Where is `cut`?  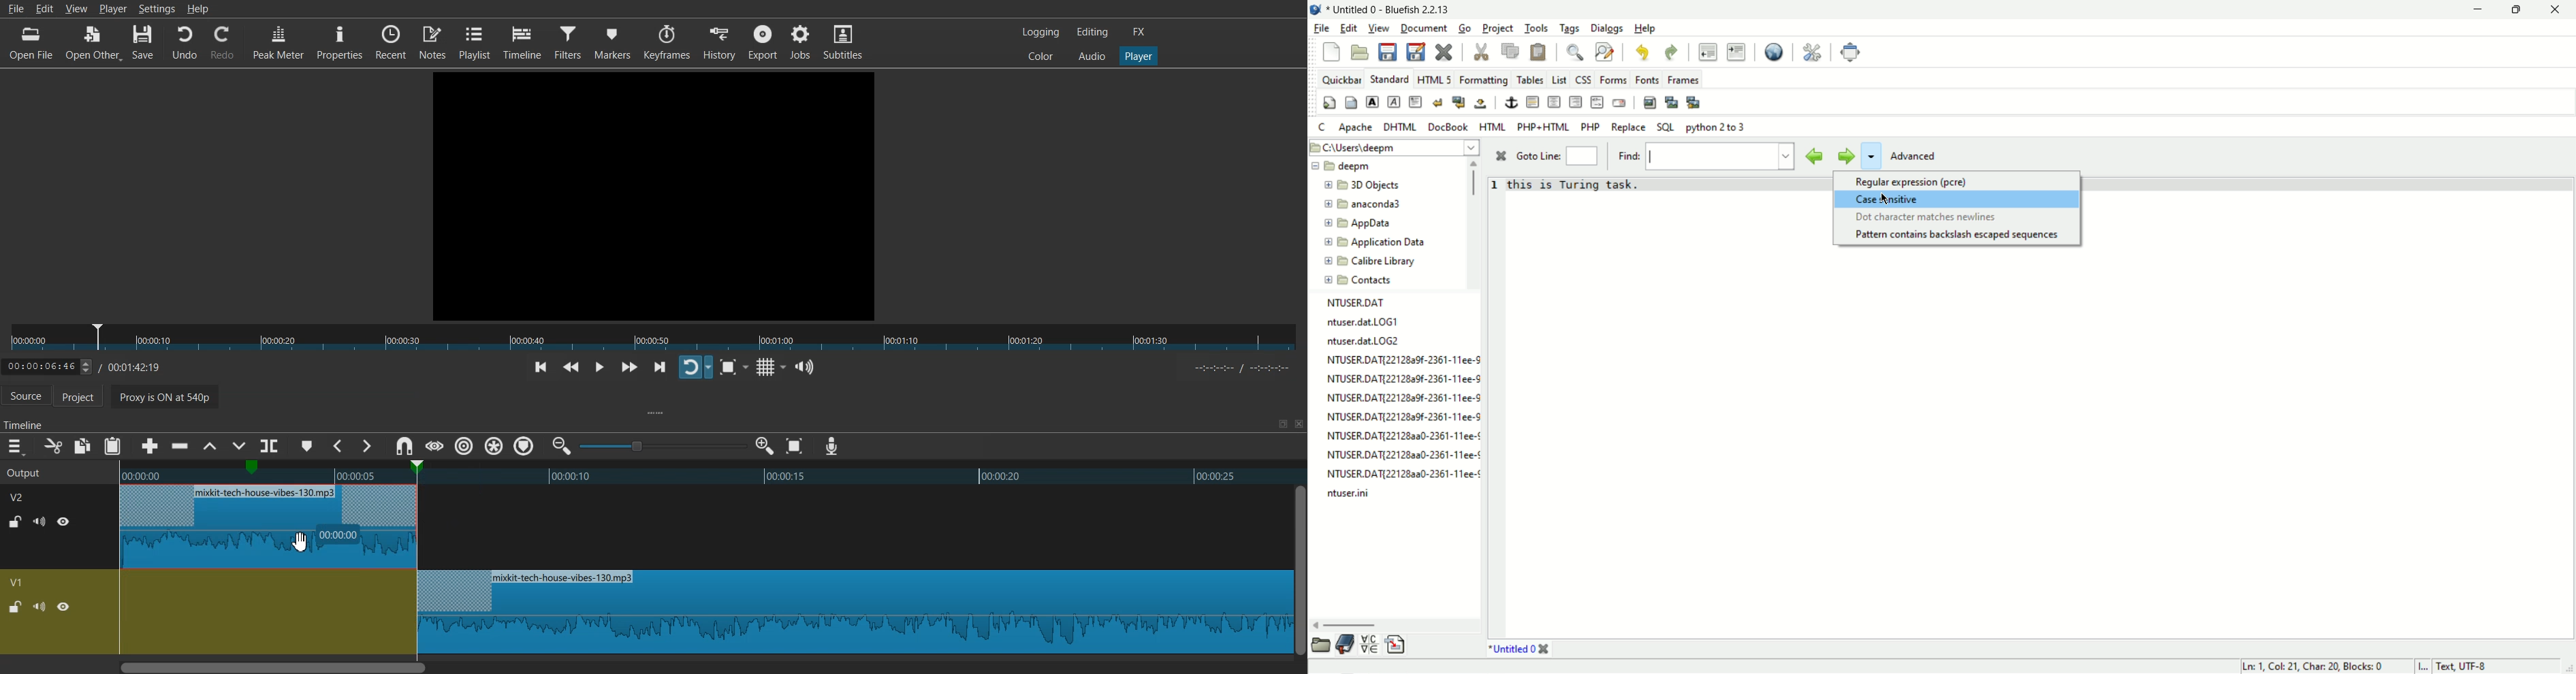
cut is located at coordinates (1483, 53).